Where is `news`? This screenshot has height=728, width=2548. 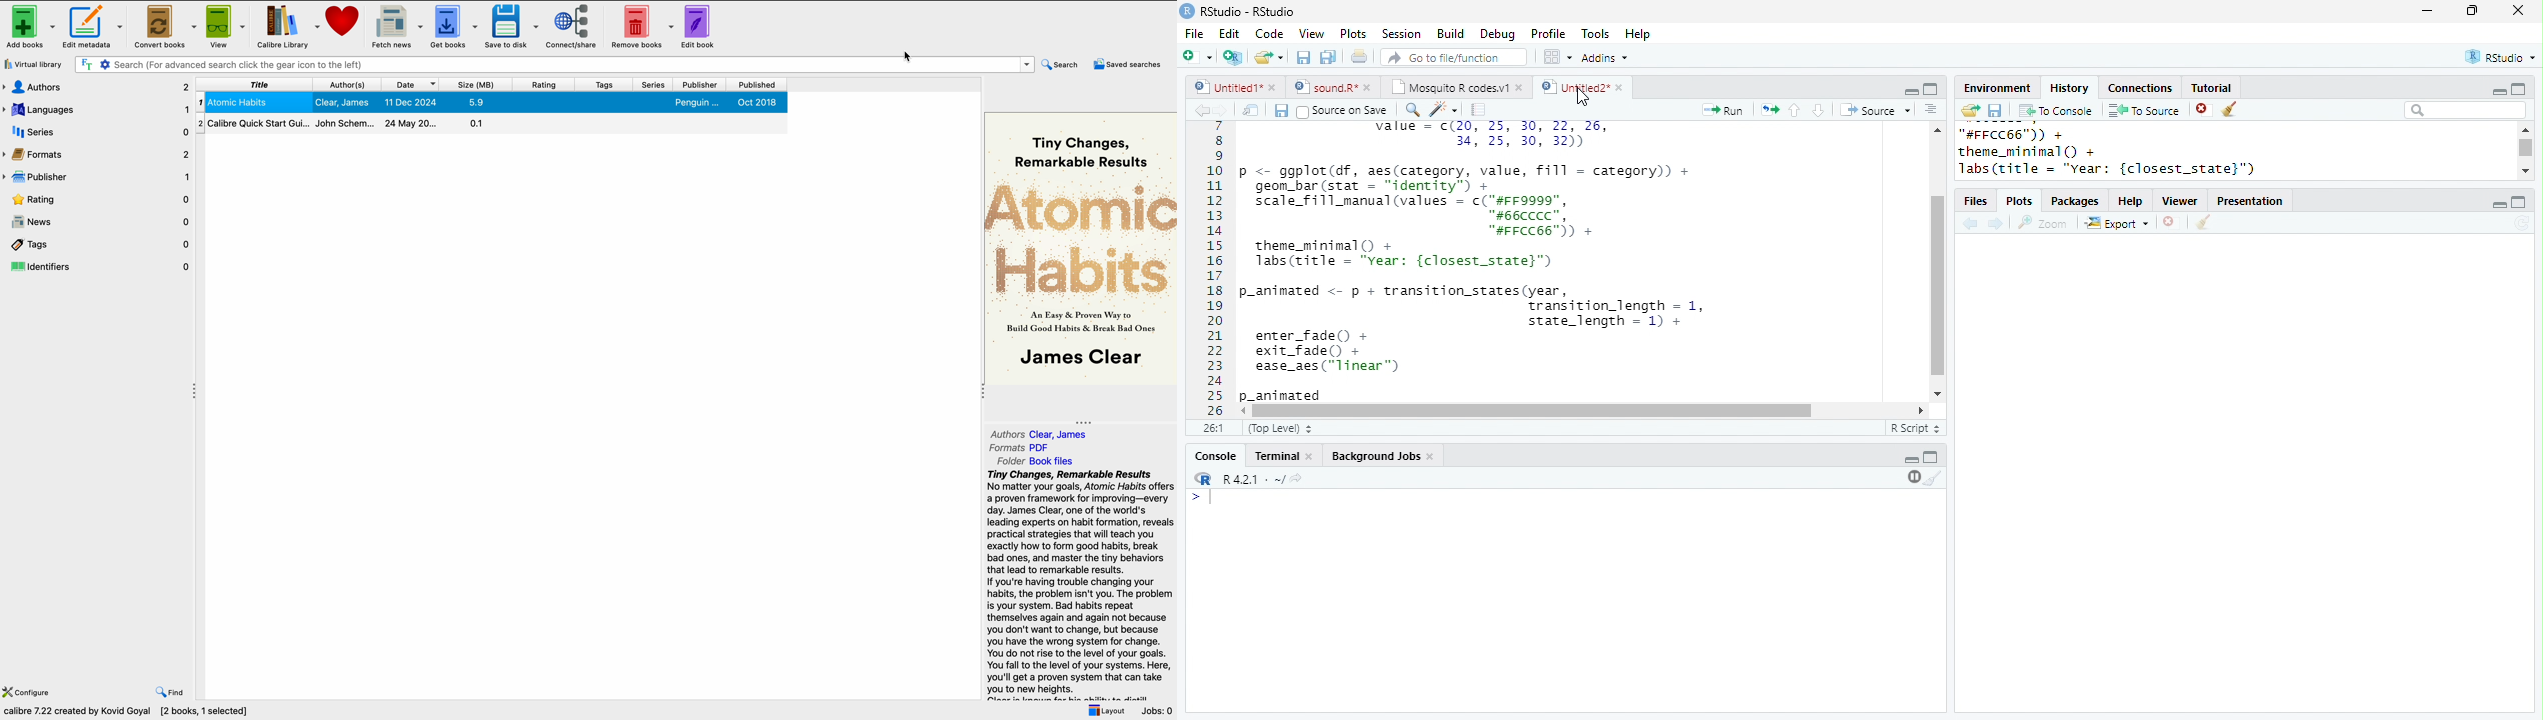 news is located at coordinates (96, 222).